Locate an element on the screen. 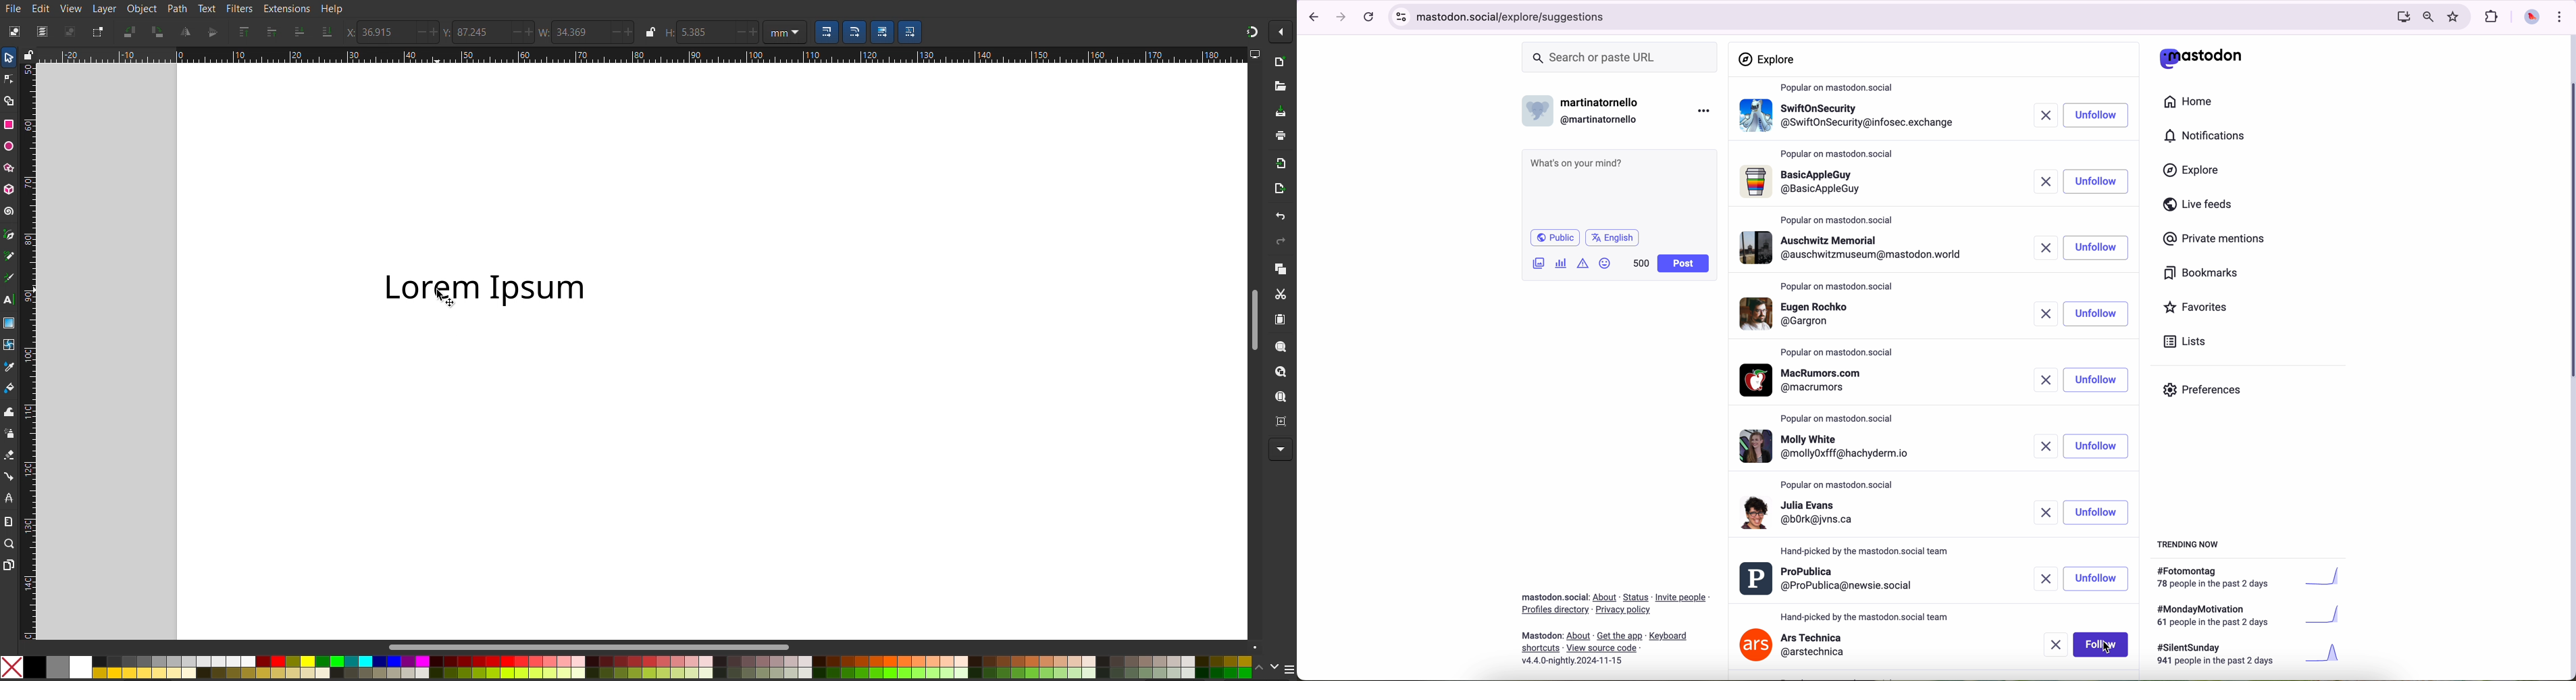 The height and width of the screenshot is (700, 2576). remove is located at coordinates (2042, 446).